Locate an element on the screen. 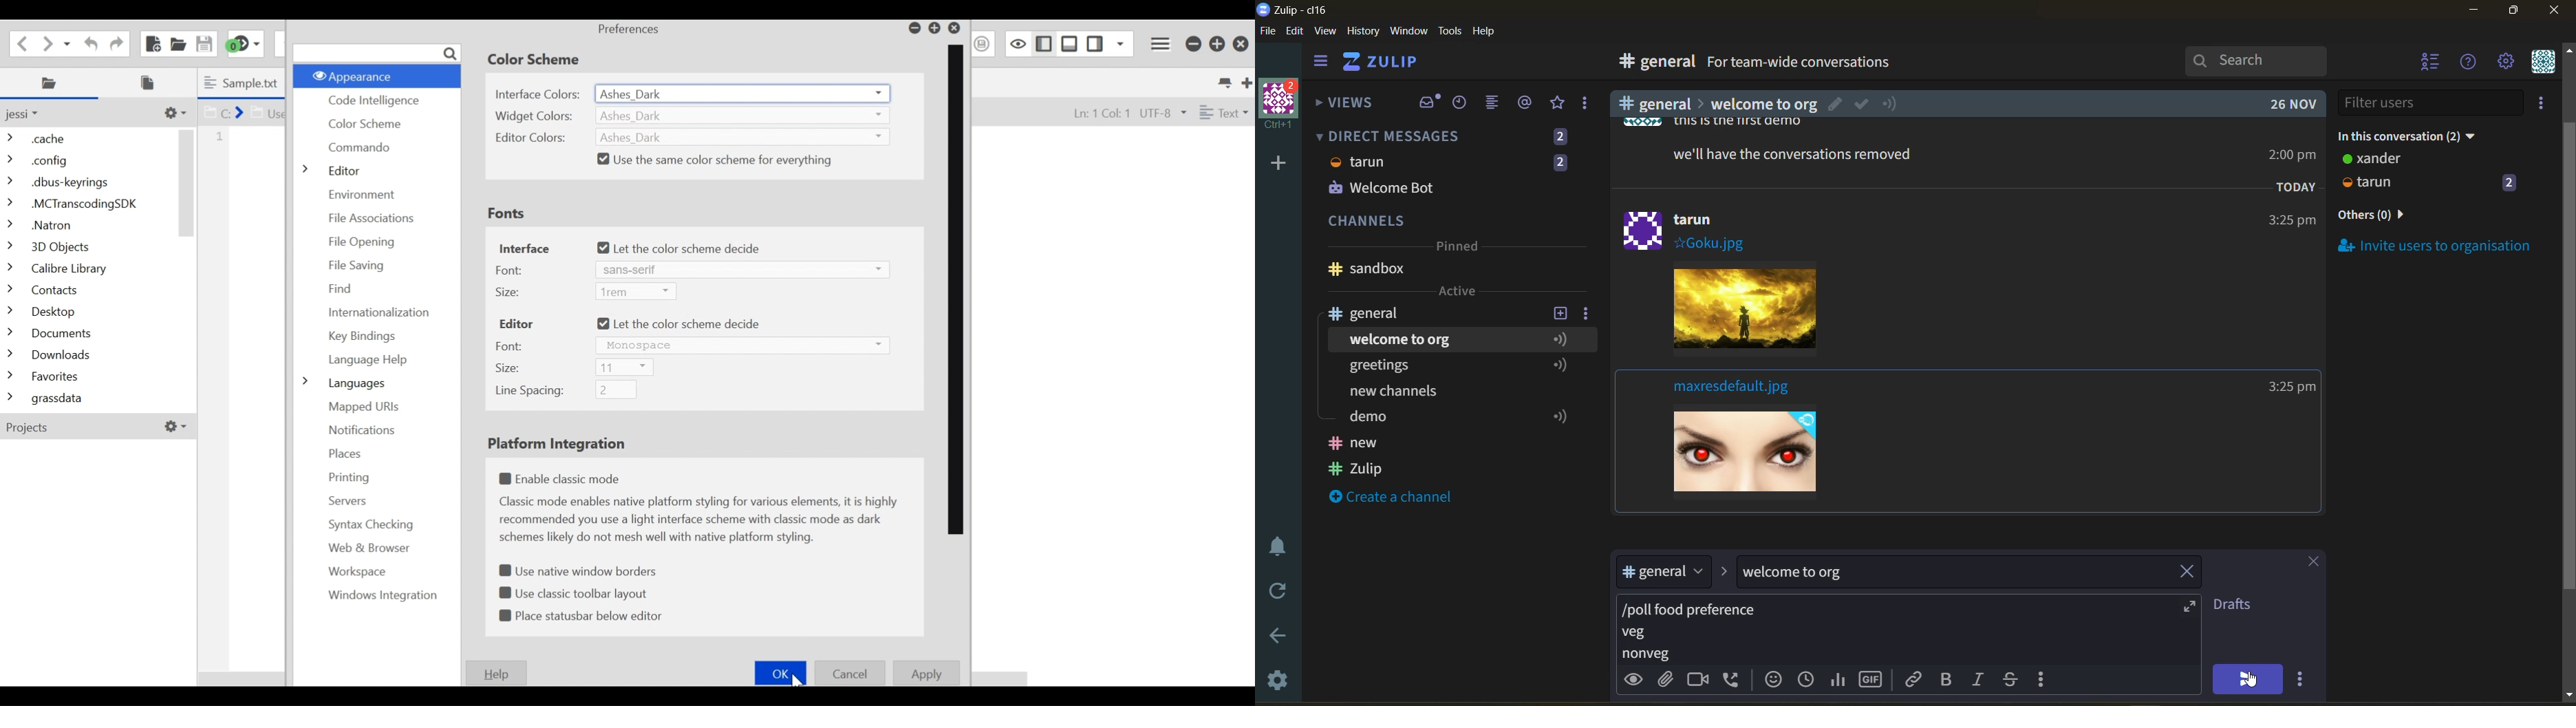 Image resolution: width=2576 pixels, height=728 pixels. stream/channel is located at coordinates (1667, 570).